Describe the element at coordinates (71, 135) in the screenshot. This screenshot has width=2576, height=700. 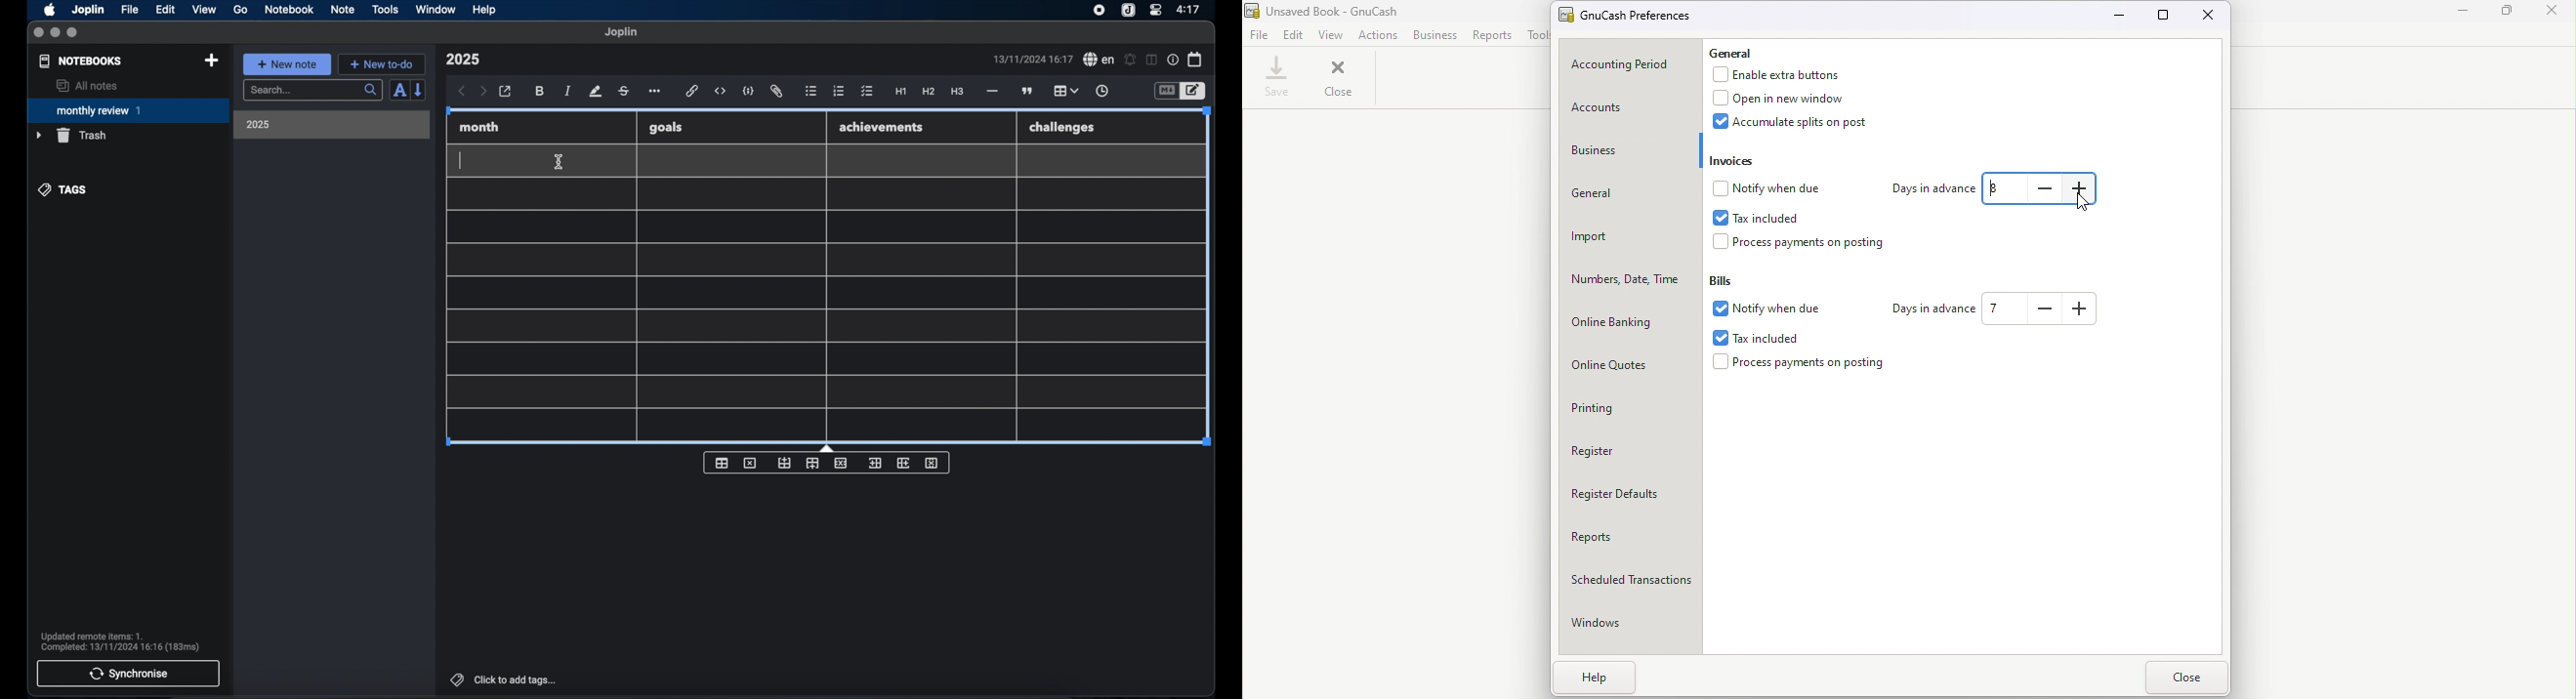
I see `trash` at that location.